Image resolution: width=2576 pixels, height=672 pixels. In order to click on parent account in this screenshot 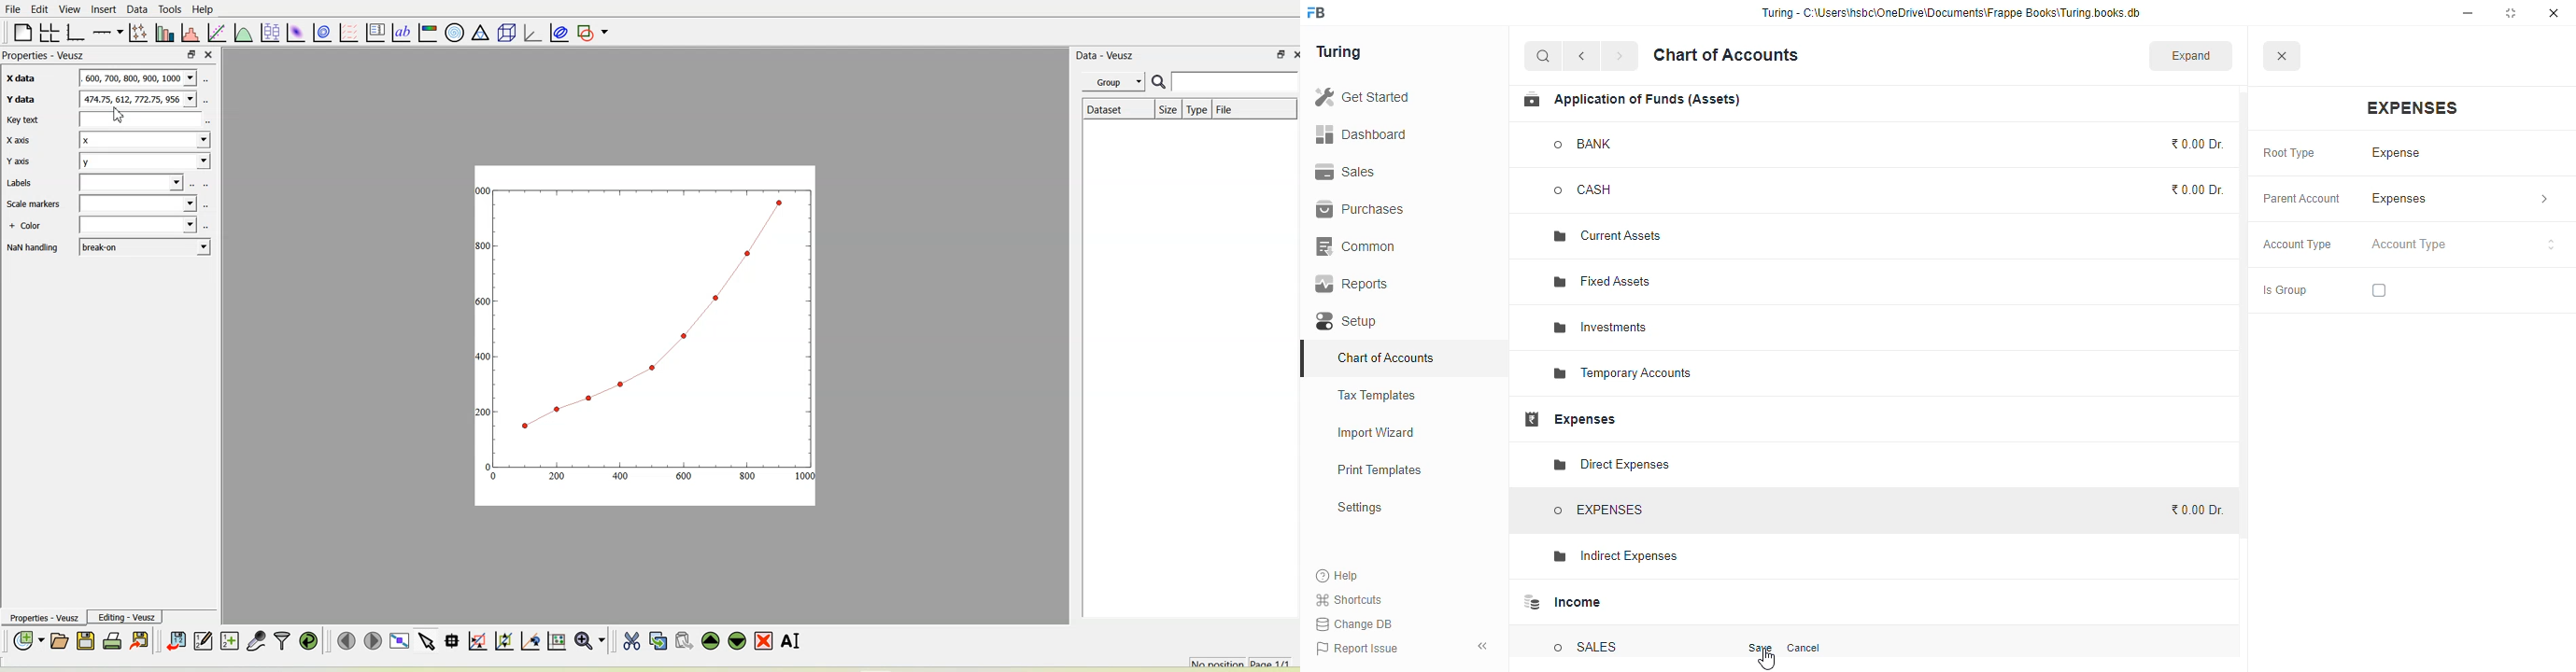, I will do `click(2302, 200)`.